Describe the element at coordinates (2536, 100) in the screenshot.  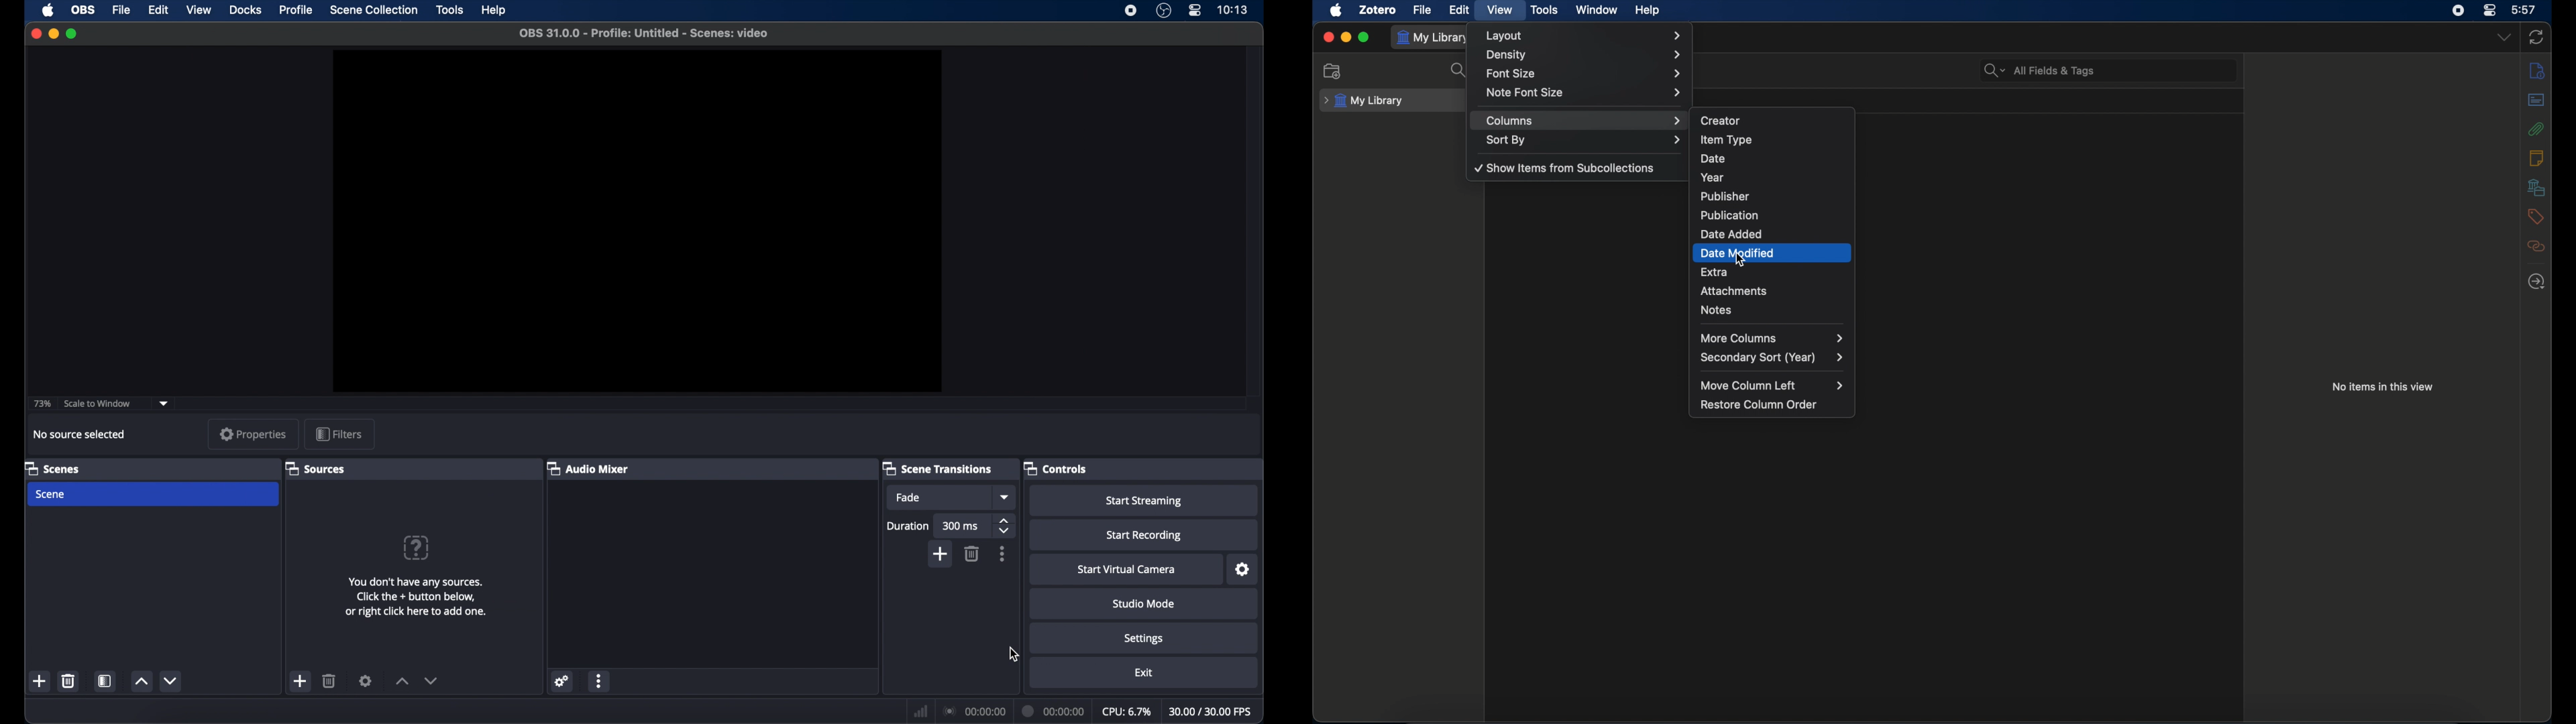
I see `abstract` at that location.